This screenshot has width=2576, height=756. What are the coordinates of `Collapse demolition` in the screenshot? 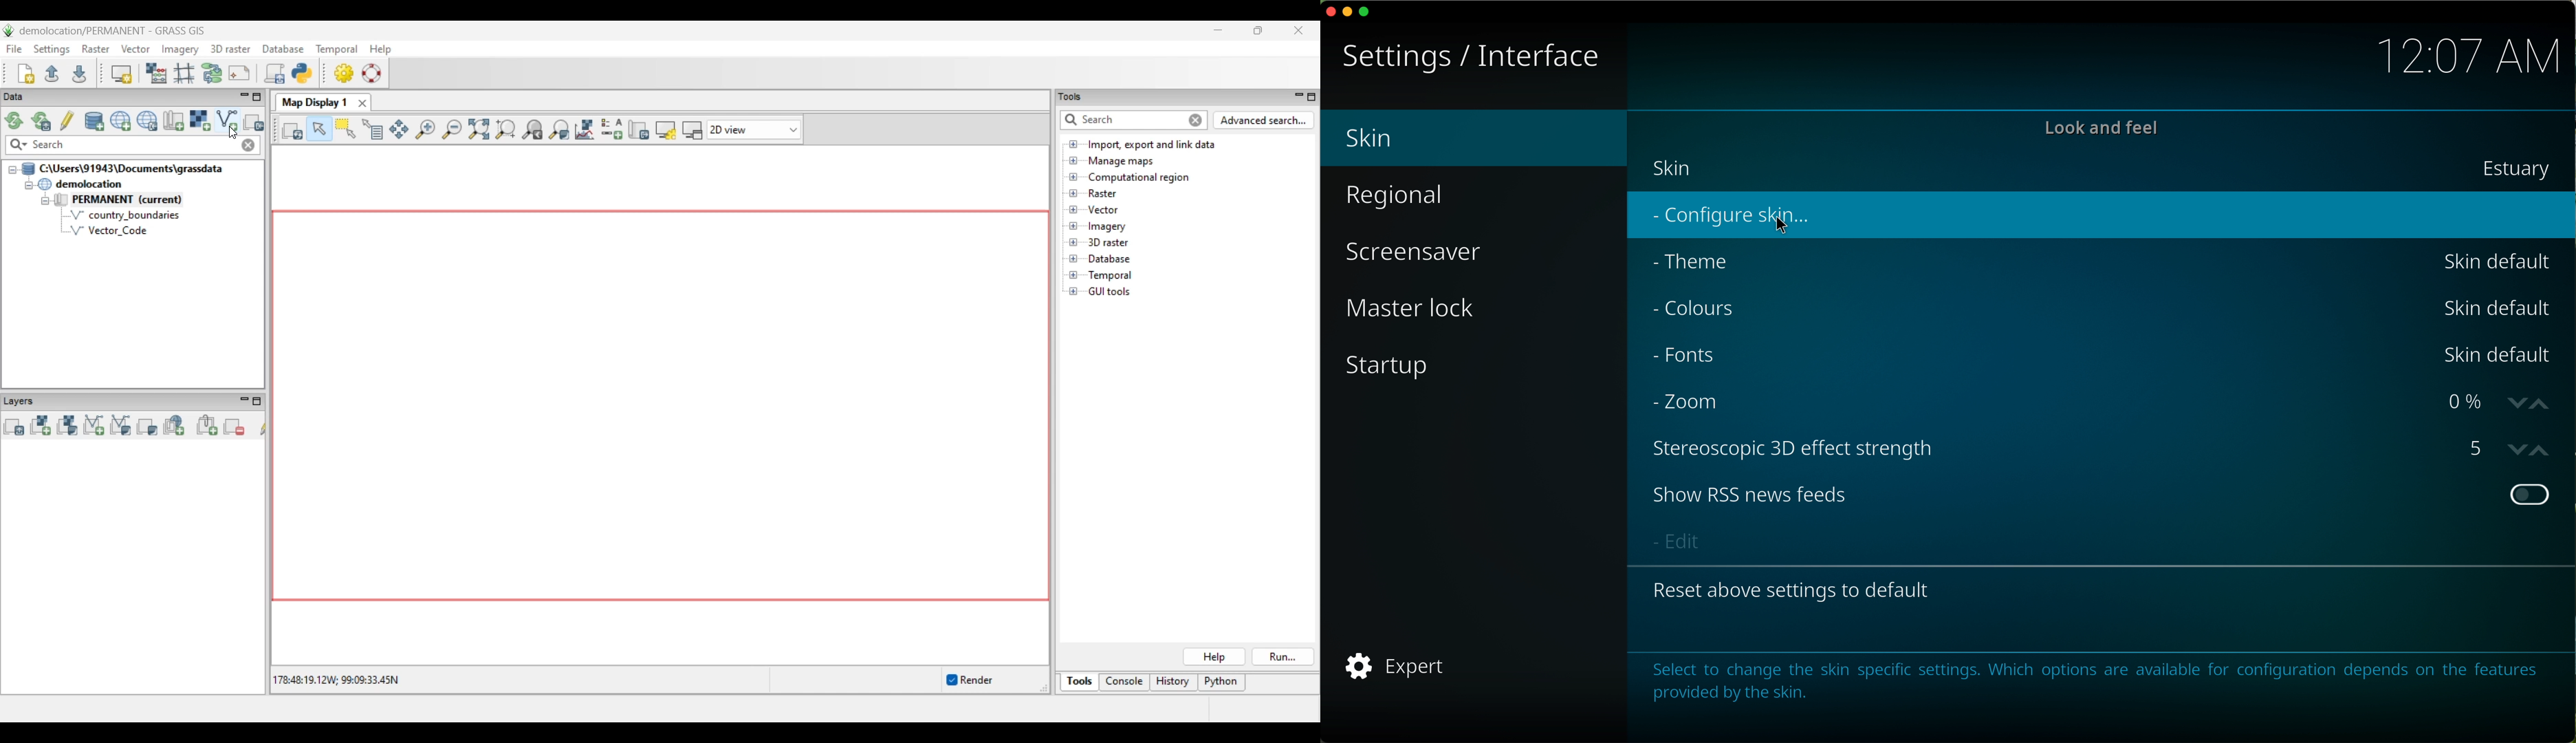 It's located at (28, 186).